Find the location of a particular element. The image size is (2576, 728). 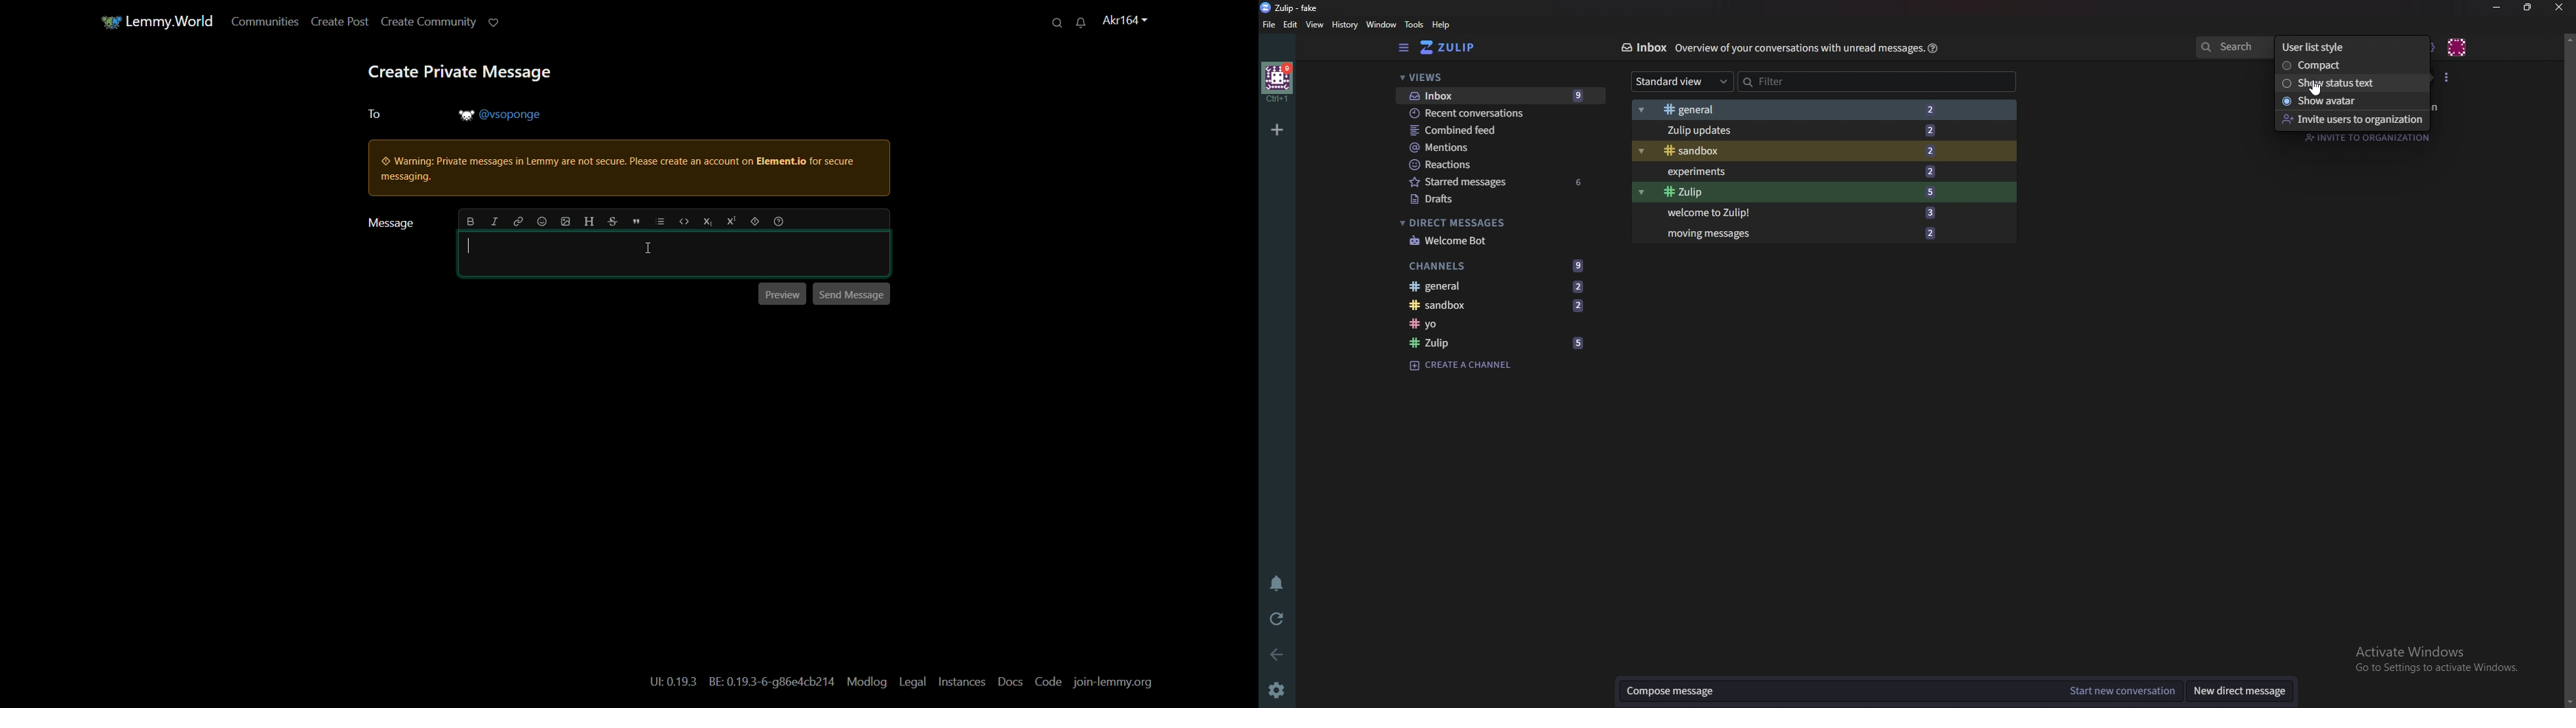

Experiments is located at coordinates (1803, 171).